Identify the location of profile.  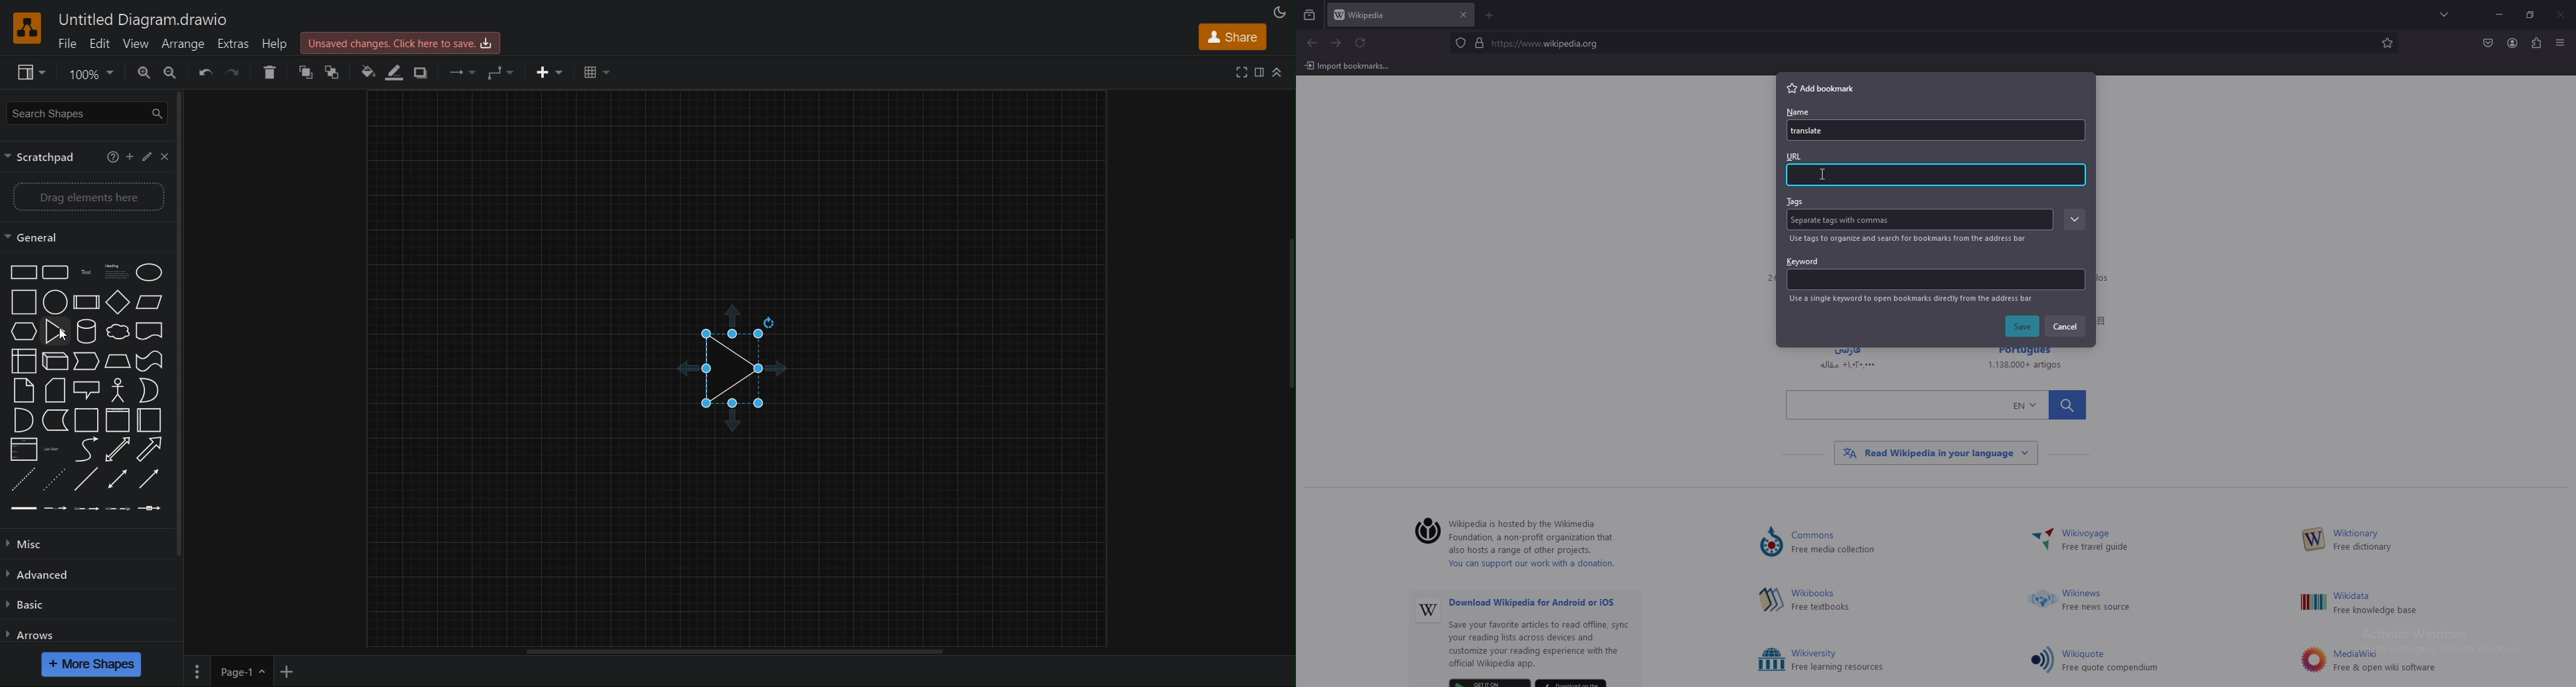
(2513, 43).